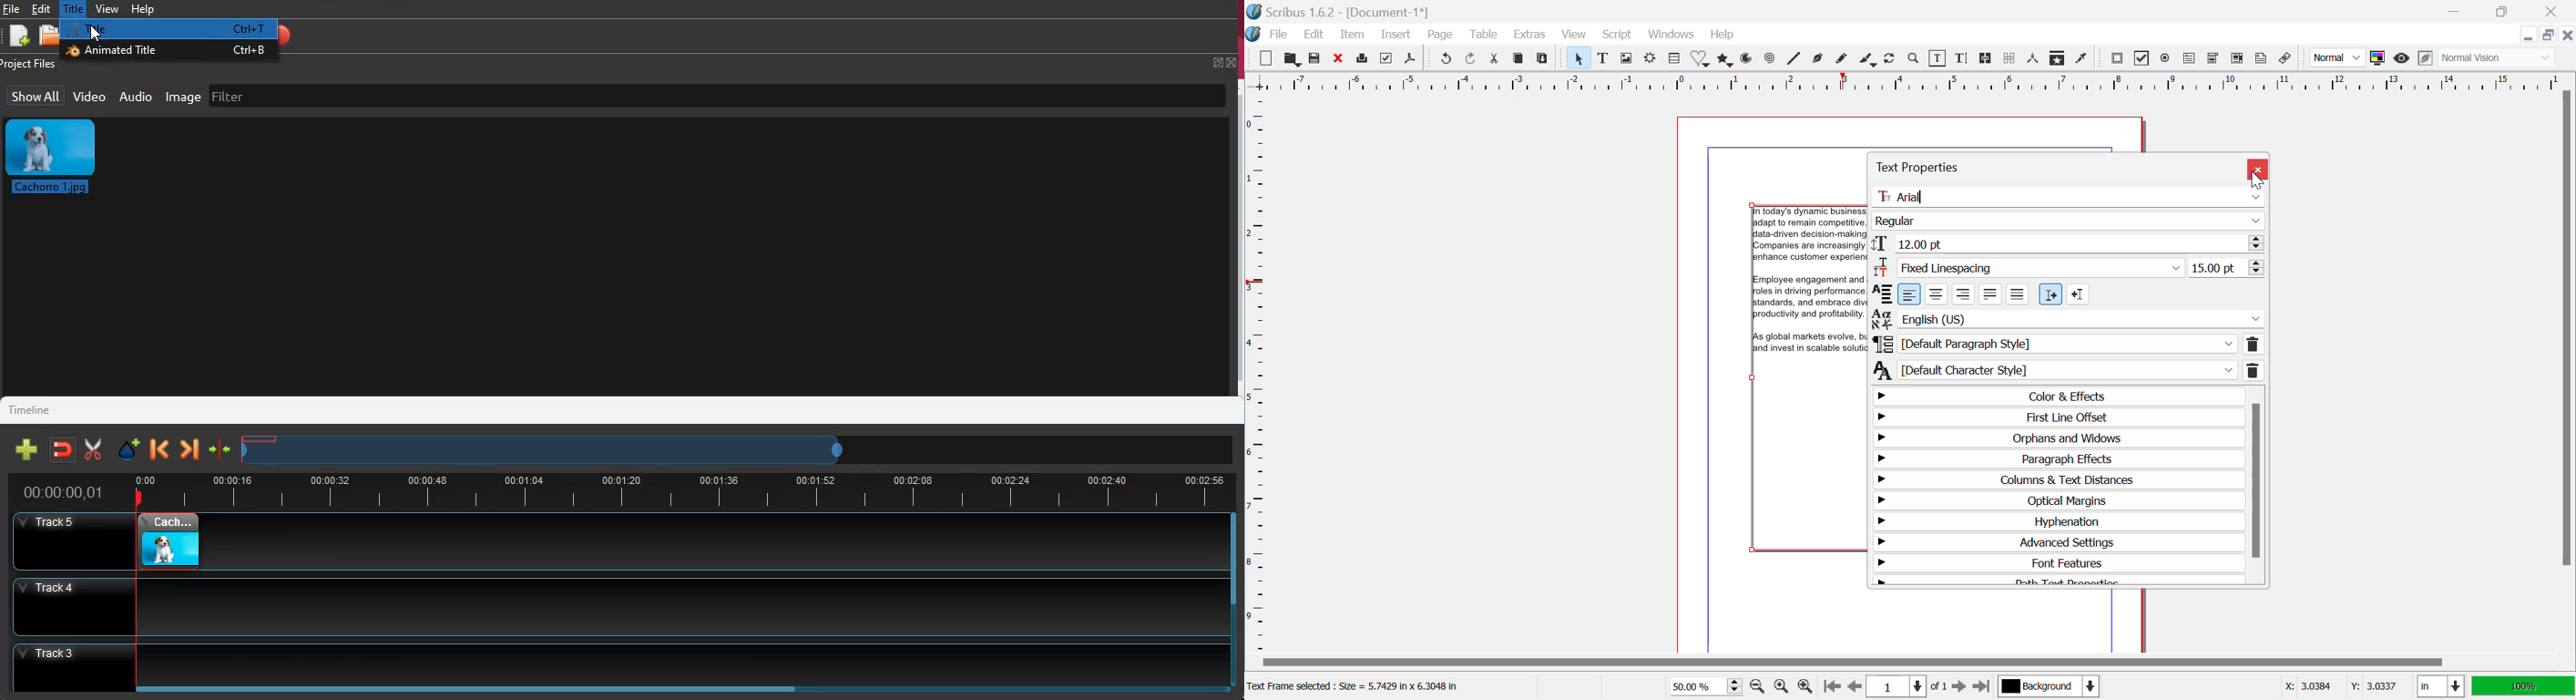 The image size is (2576, 700). Describe the element at coordinates (2442, 687) in the screenshot. I see `Meausrement Units` at that location.